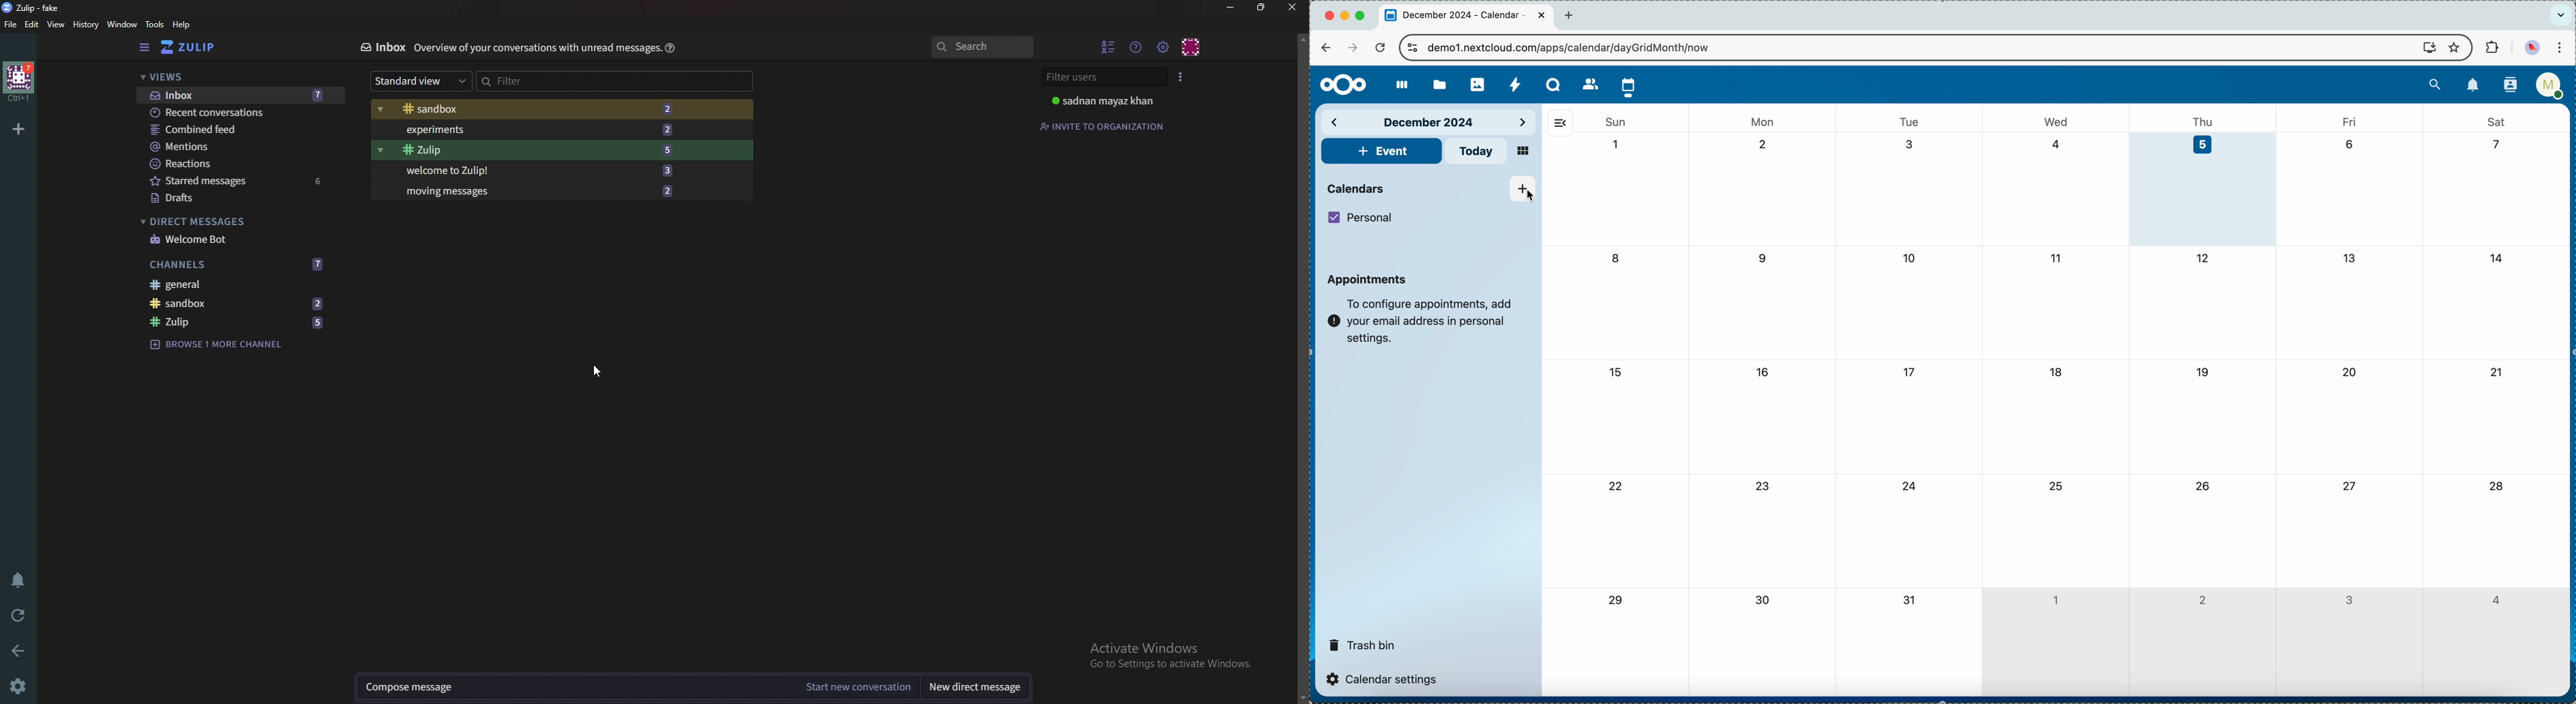  I want to click on calendar settings, so click(1385, 678).